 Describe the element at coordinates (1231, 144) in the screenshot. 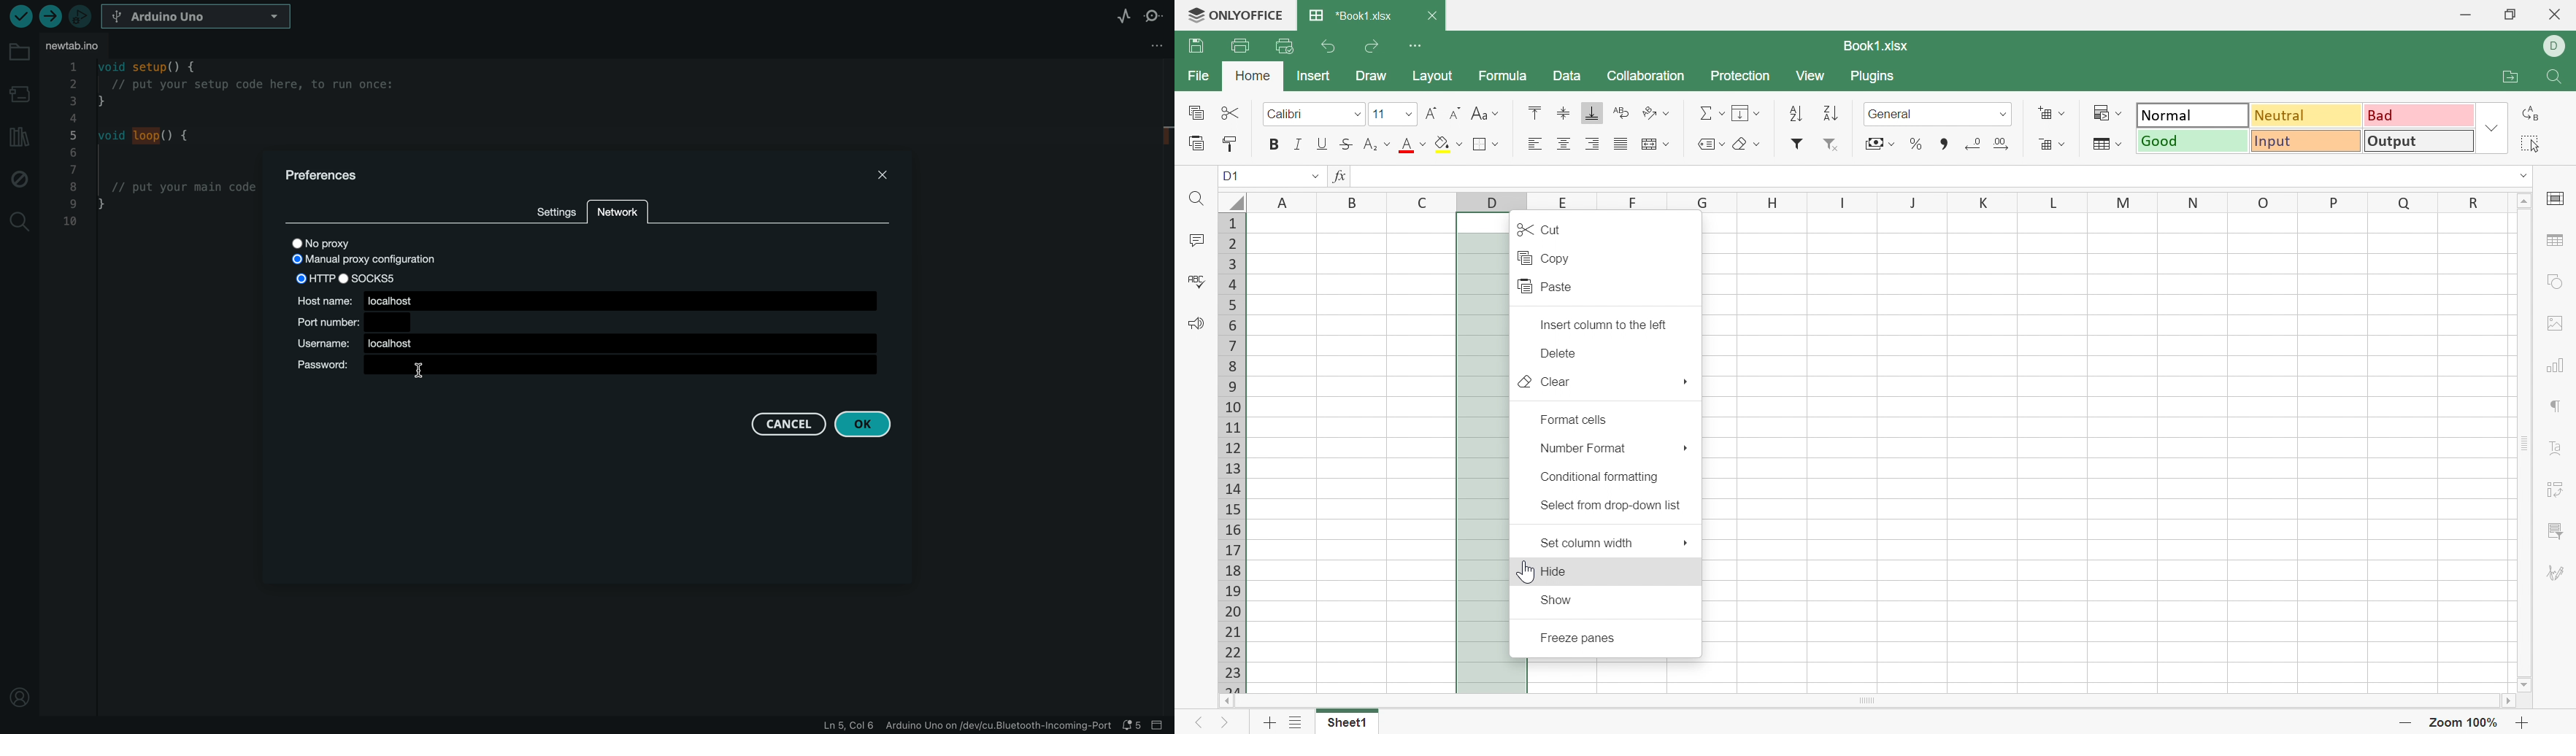

I see `Copy Style` at that location.